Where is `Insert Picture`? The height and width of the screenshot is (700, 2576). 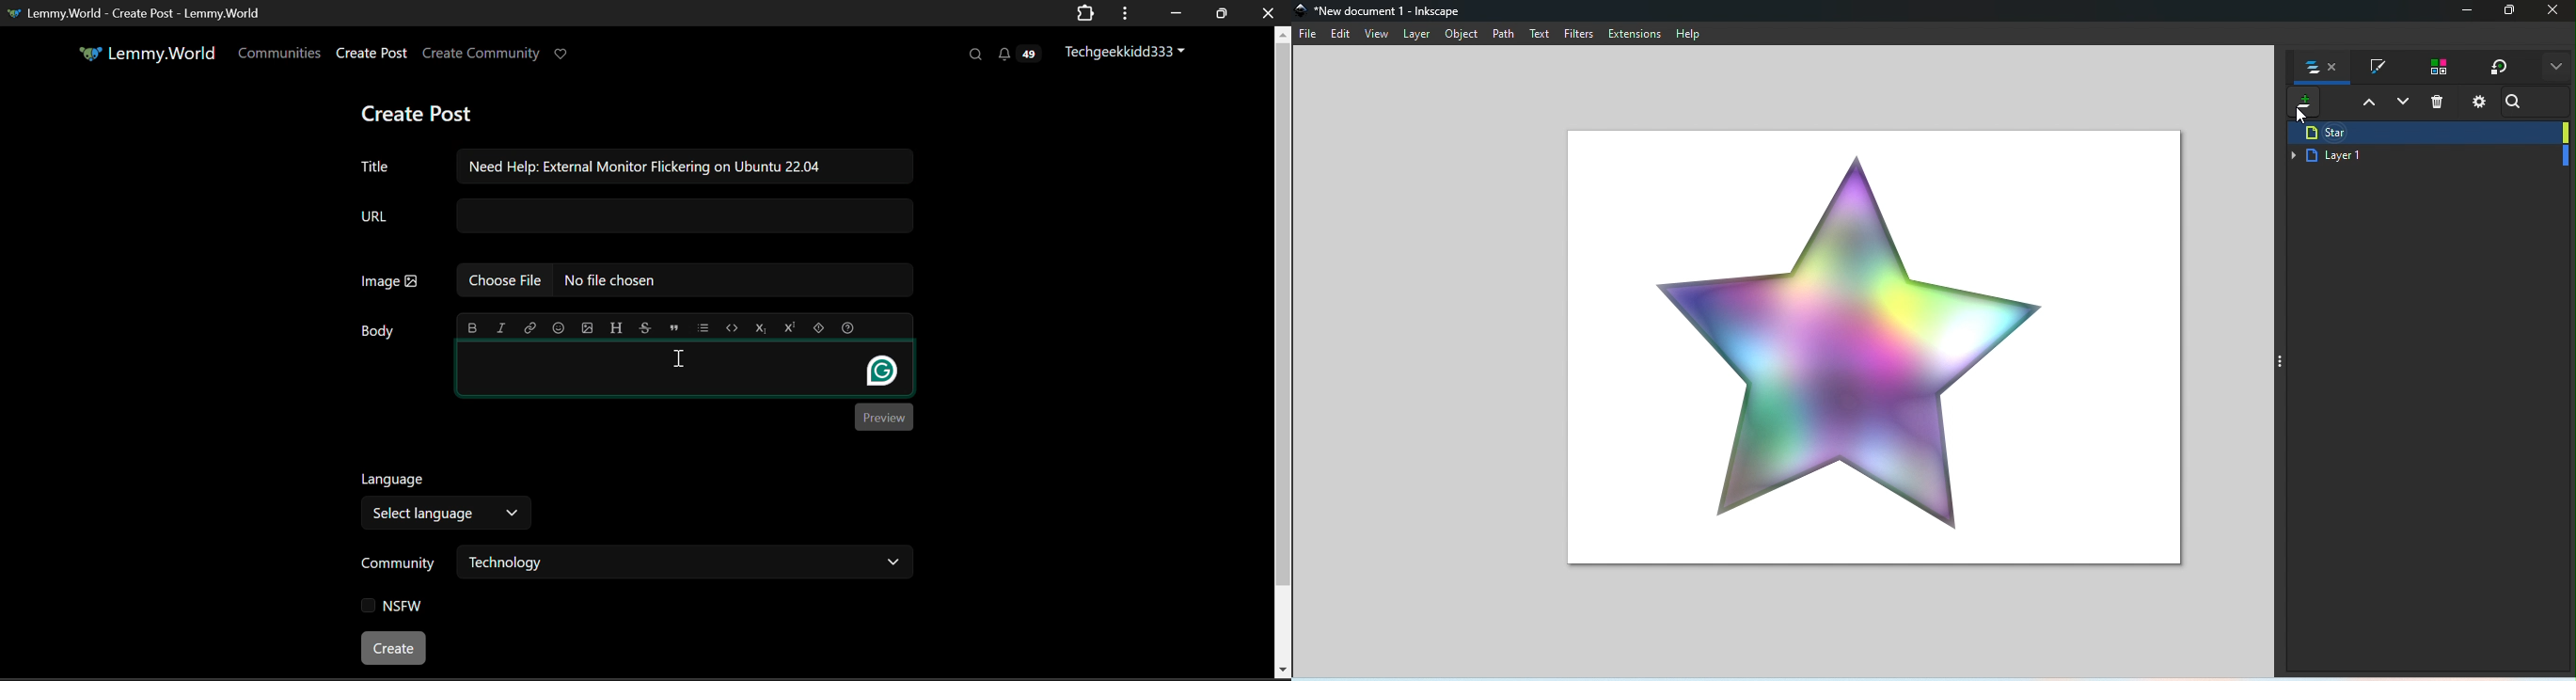 Insert Picture is located at coordinates (588, 329).